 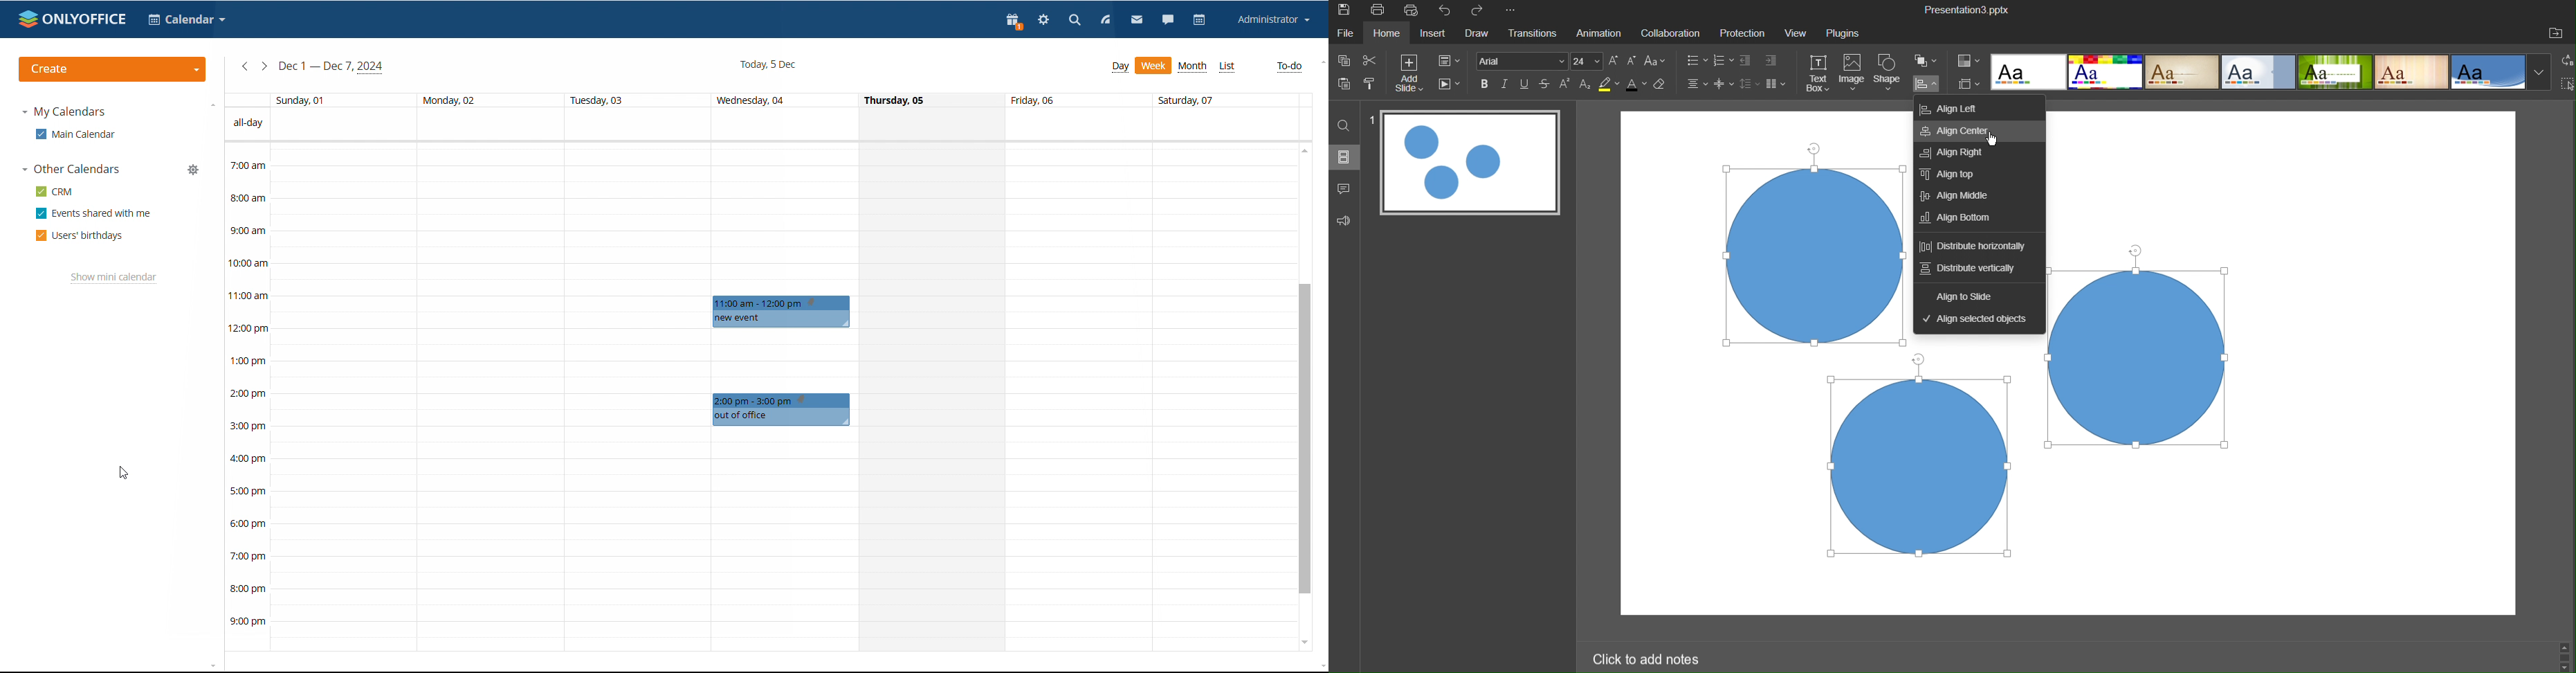 I want to click on Lists, so click(x=1706, y=61).